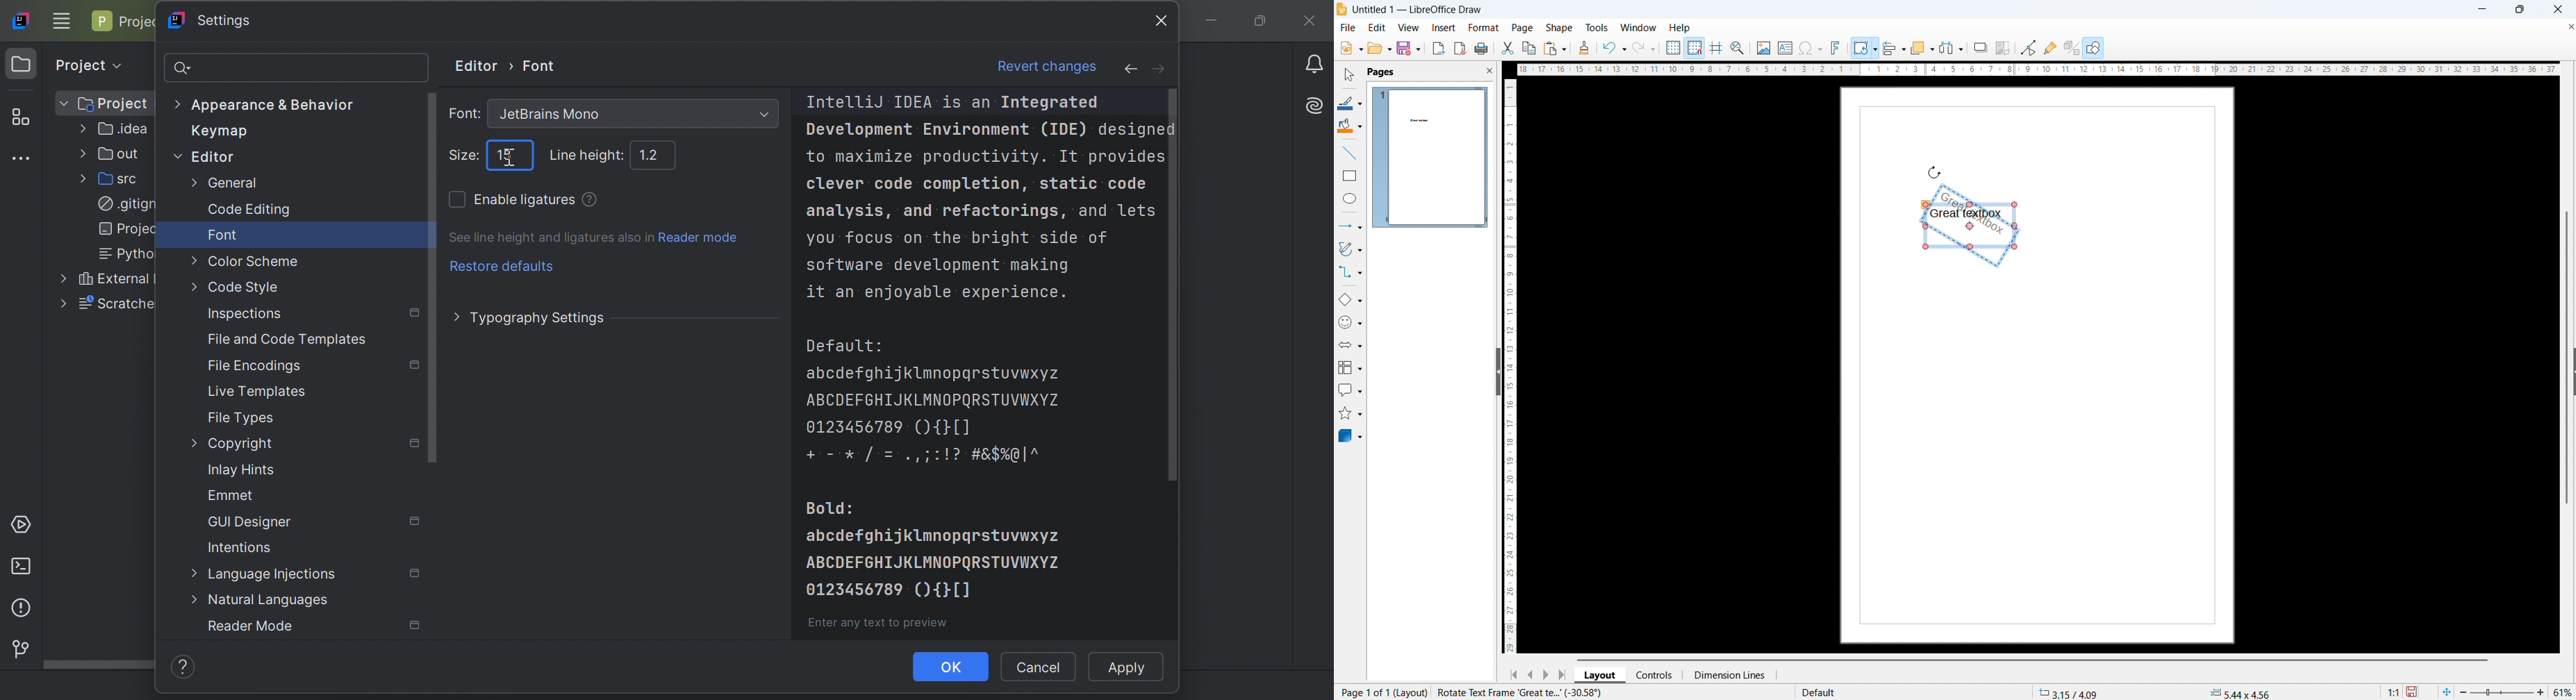 This screenshot has height=700, width=2576. Describe the element at coordinates (1728, 674) in the screenshot. I see `dimension lines` at that location.